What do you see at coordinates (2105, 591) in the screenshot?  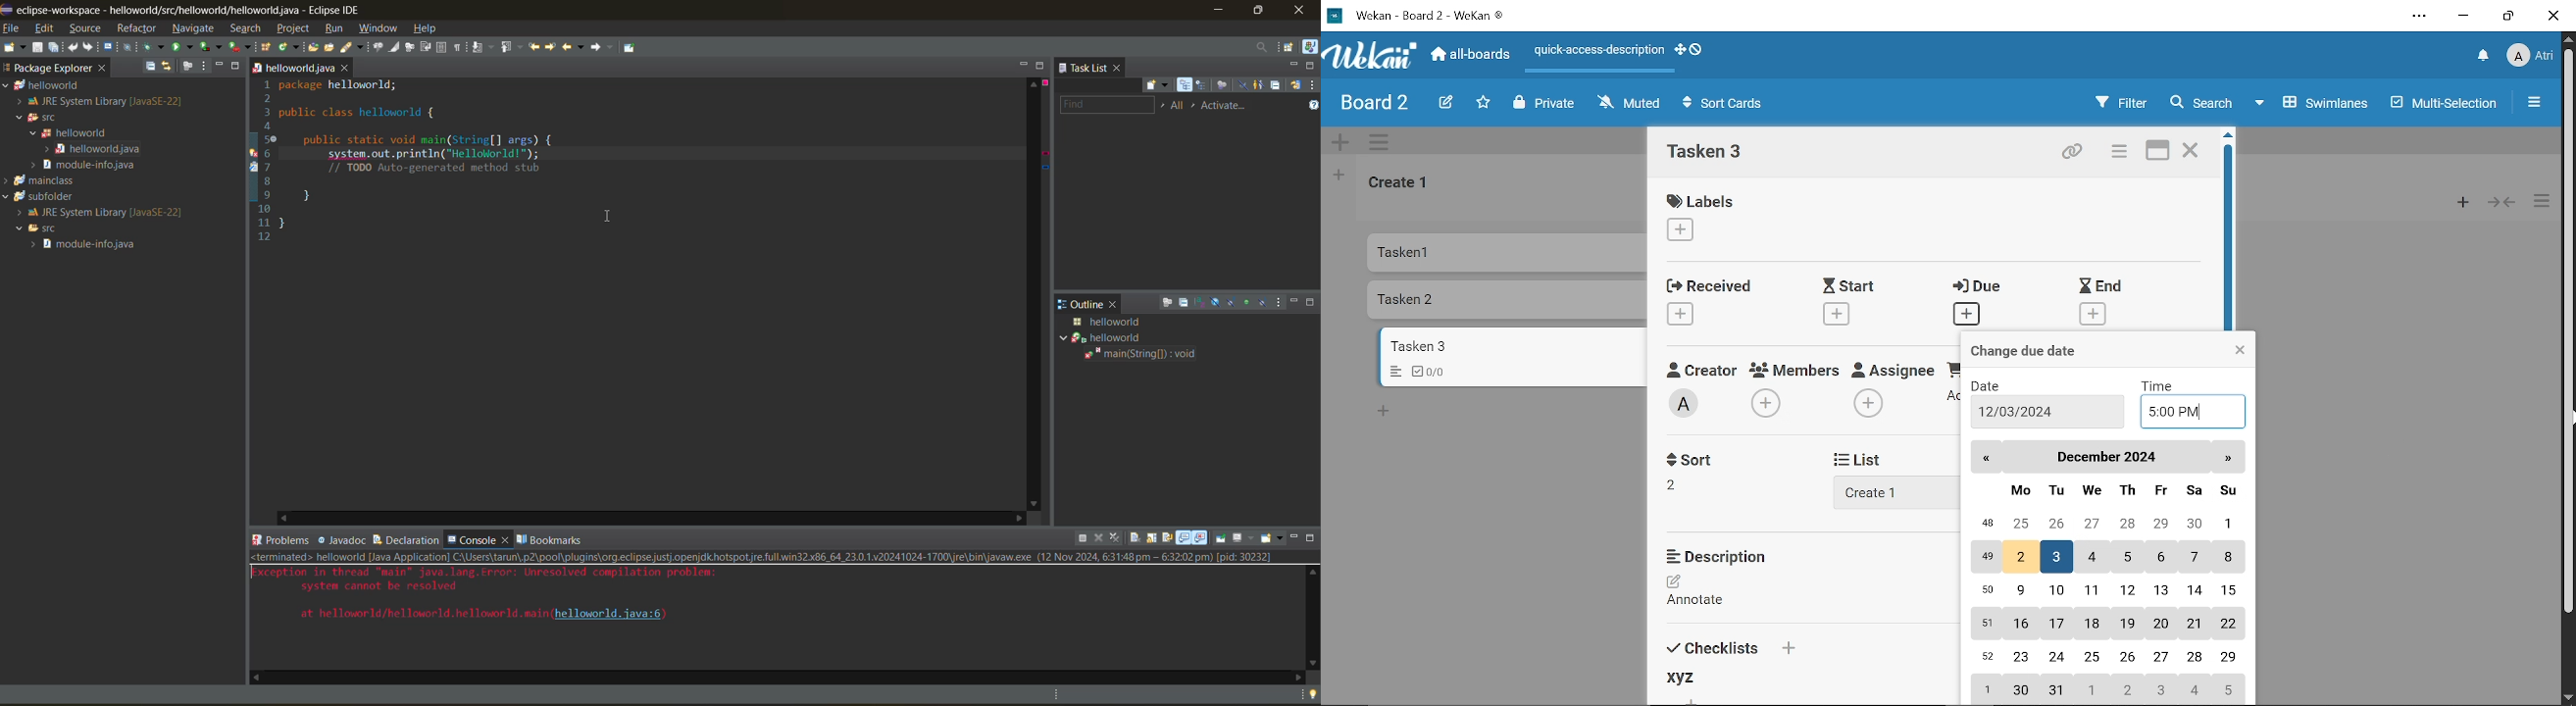 I see `Calender` at bounding box center [2105, 591].